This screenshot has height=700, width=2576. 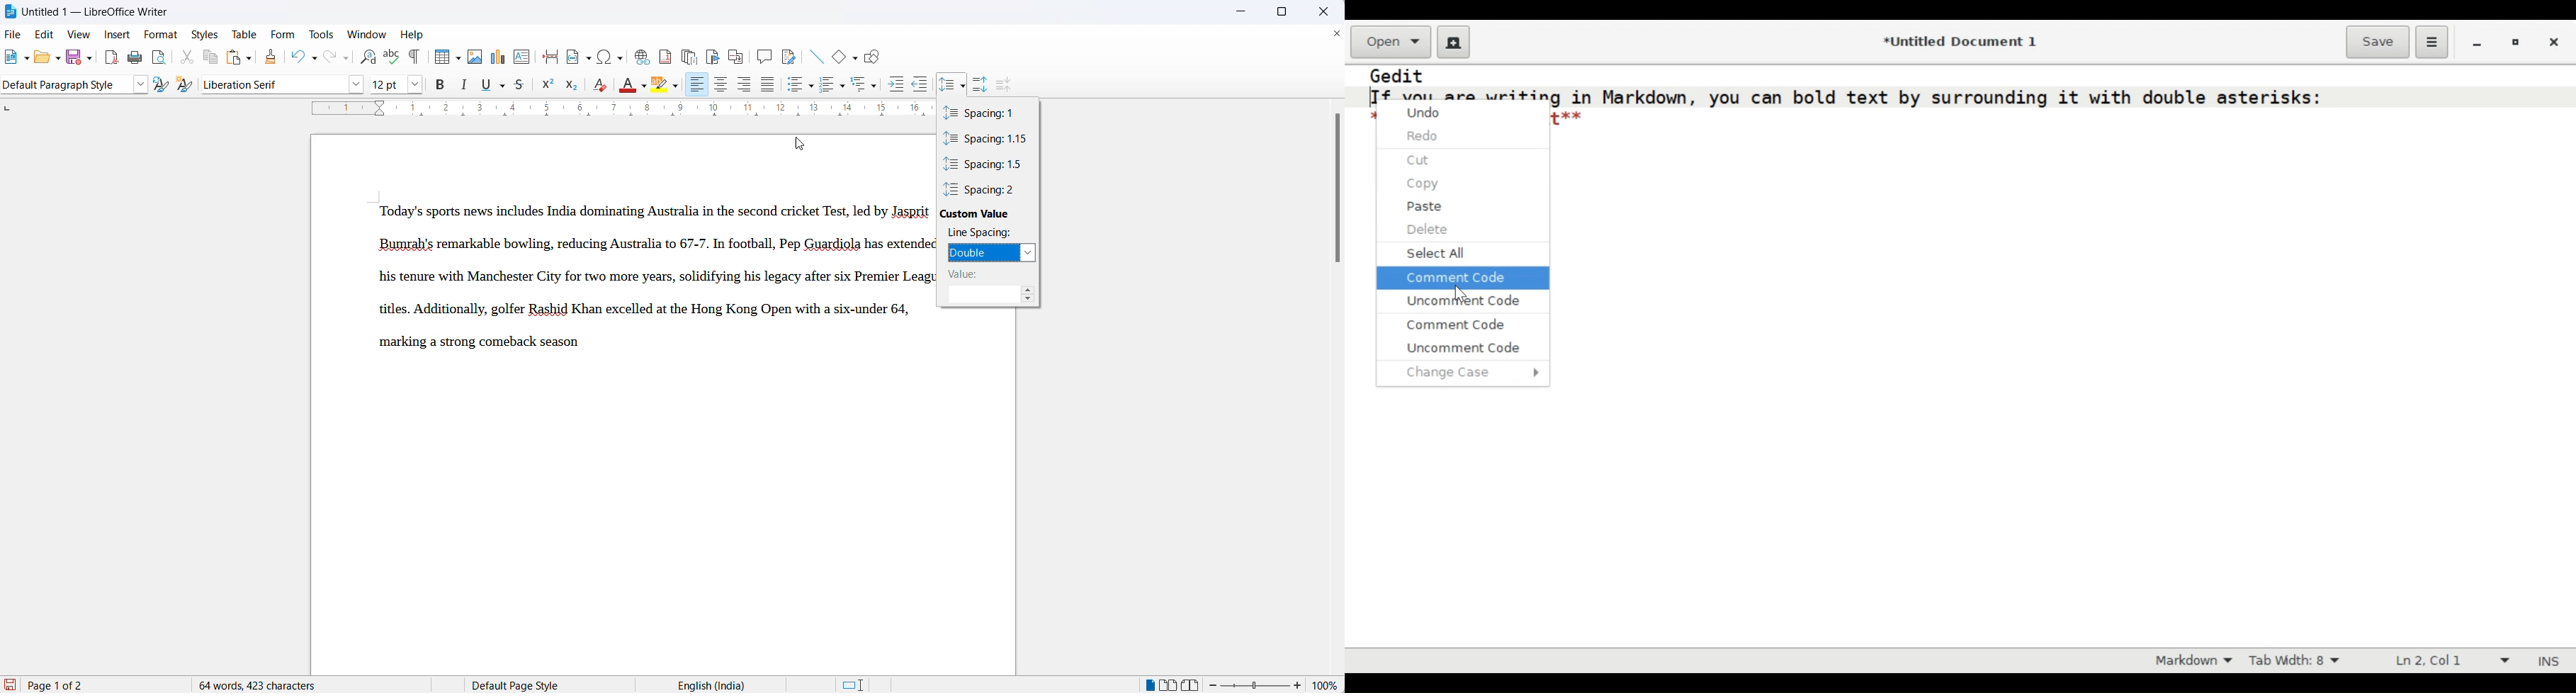 What do you see at coordinates (159, 57) in the screenshot?
I see `toggle print preview` at bounding box center [159, 57].